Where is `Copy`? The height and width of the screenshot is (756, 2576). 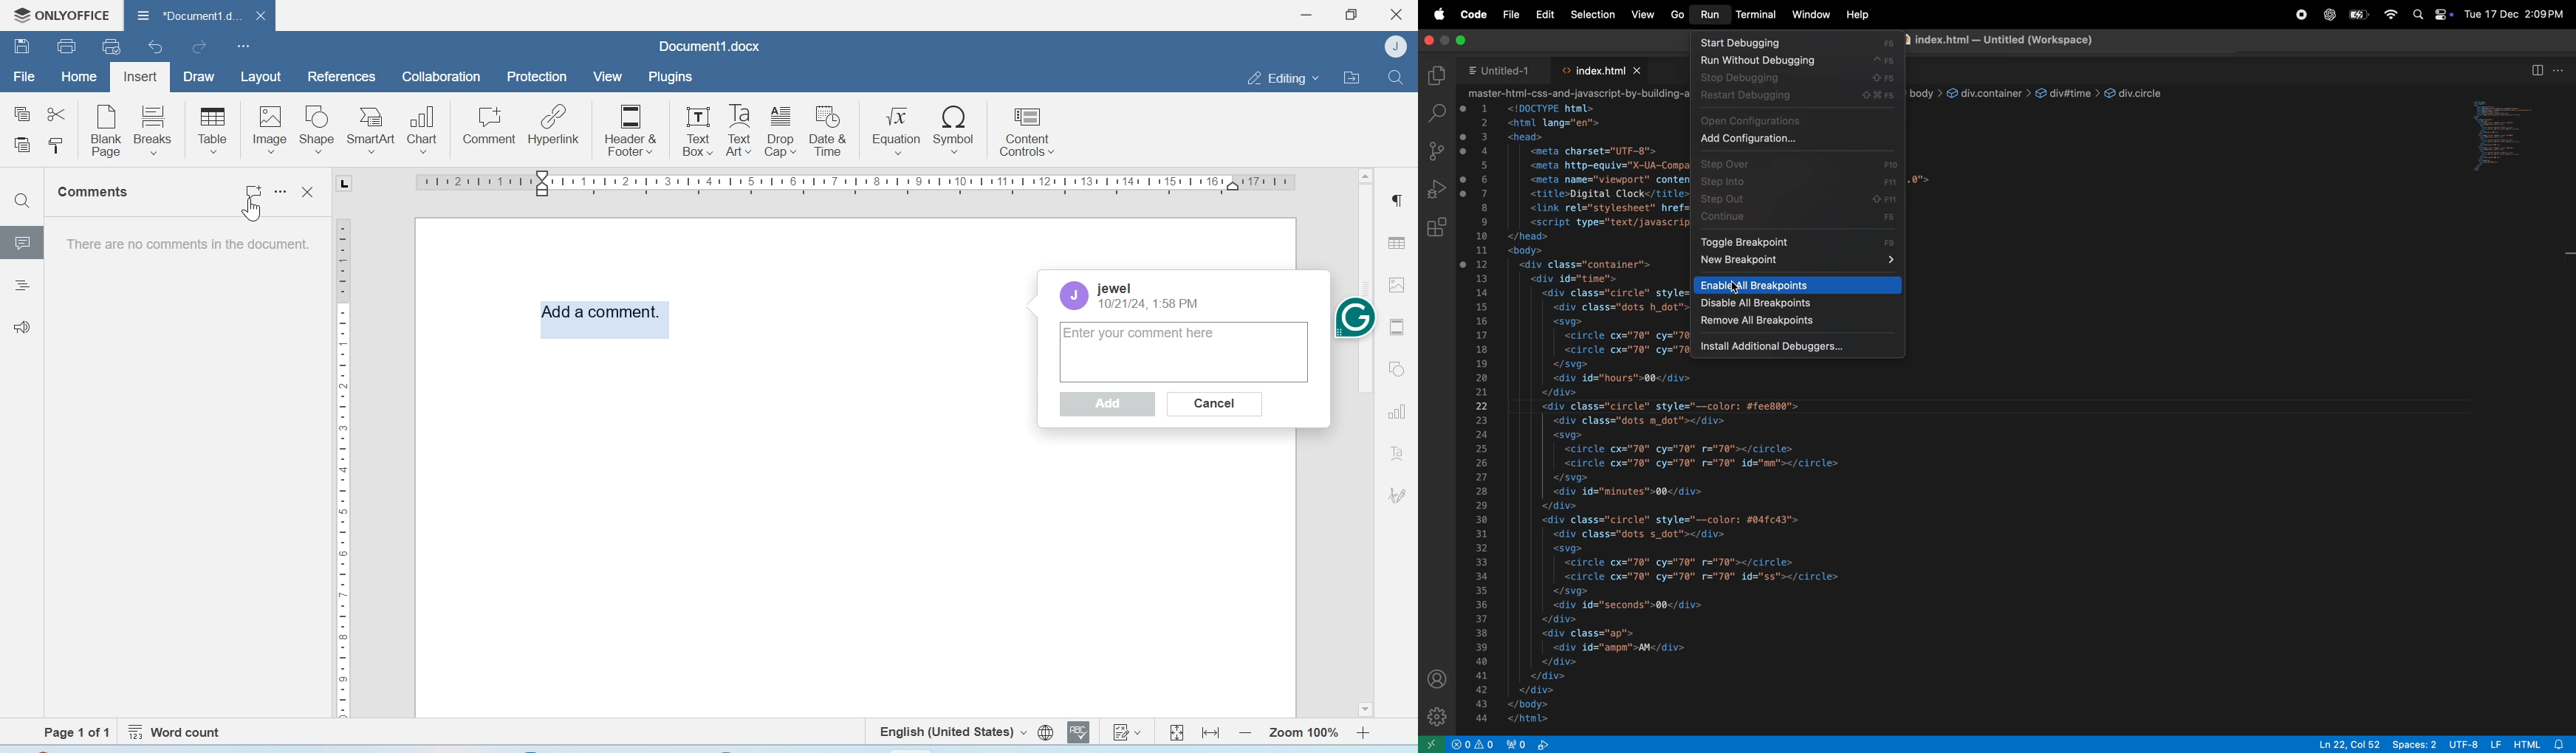
Copy is located at coordinates (23, 114).